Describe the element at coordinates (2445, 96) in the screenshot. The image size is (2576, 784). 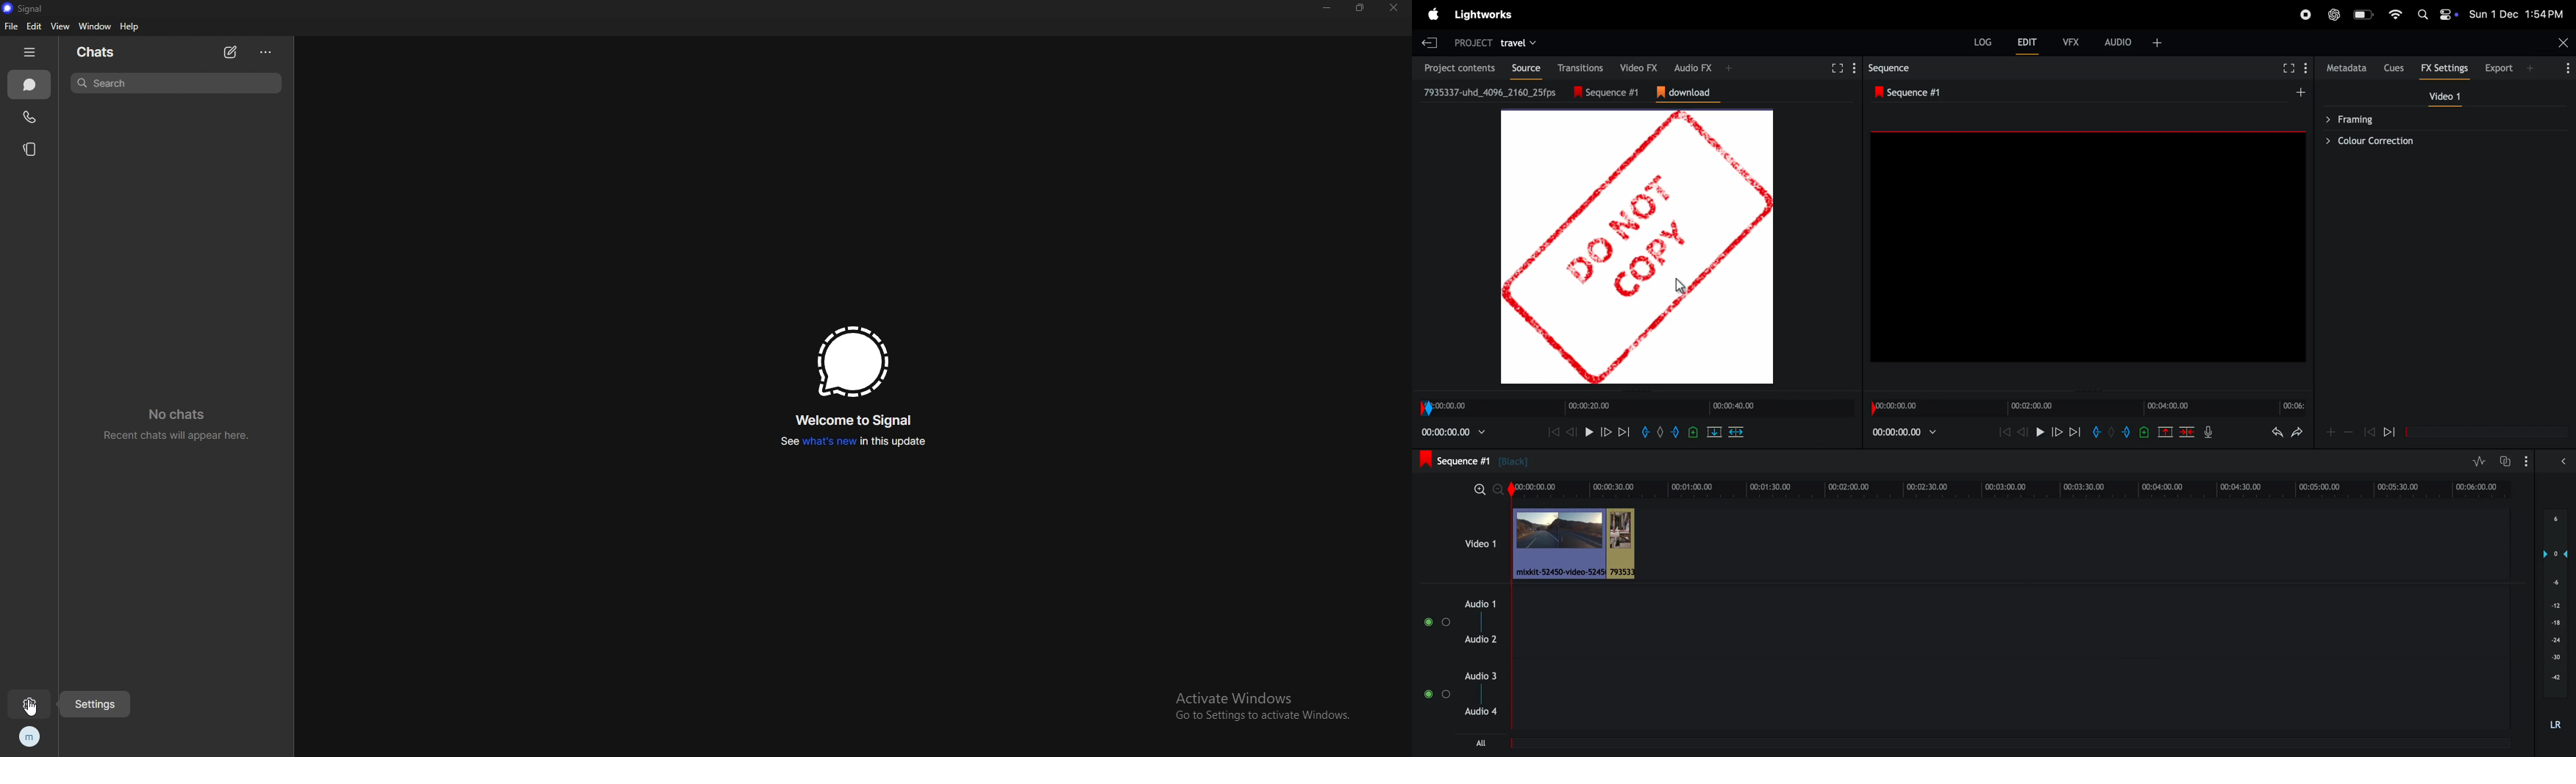
I see `video` at that location.